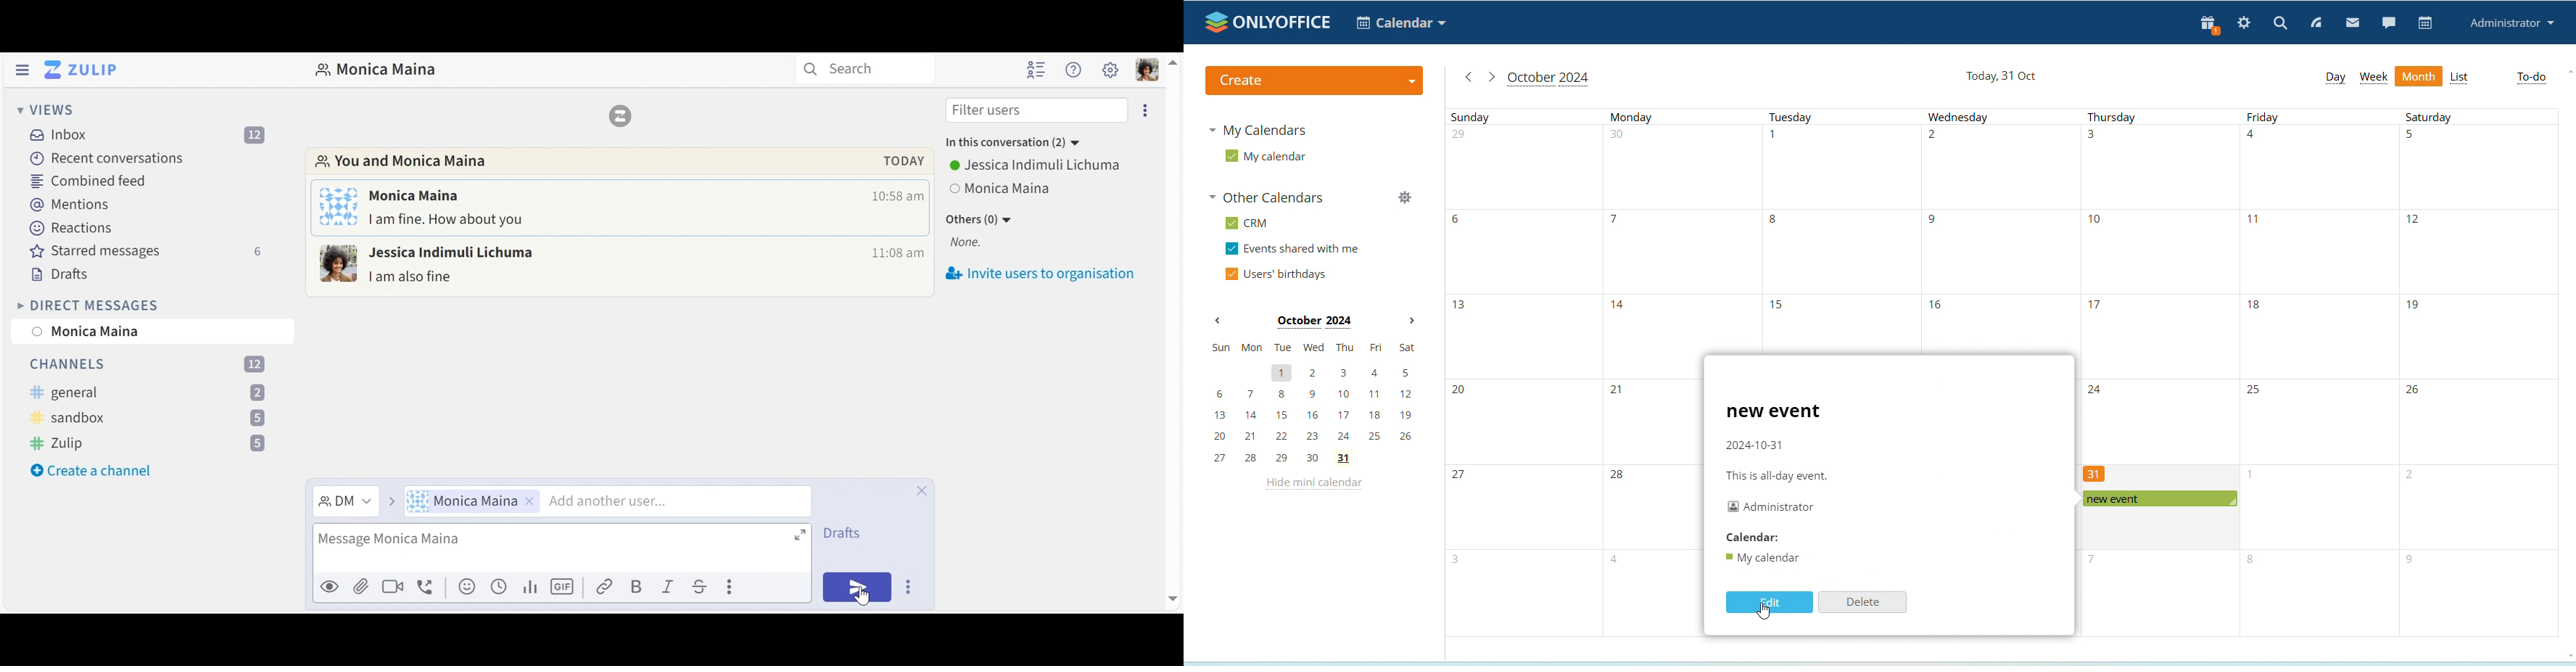 This screenshot has height=672, width=2576. I want to click on previous month, so click(1218, 321).